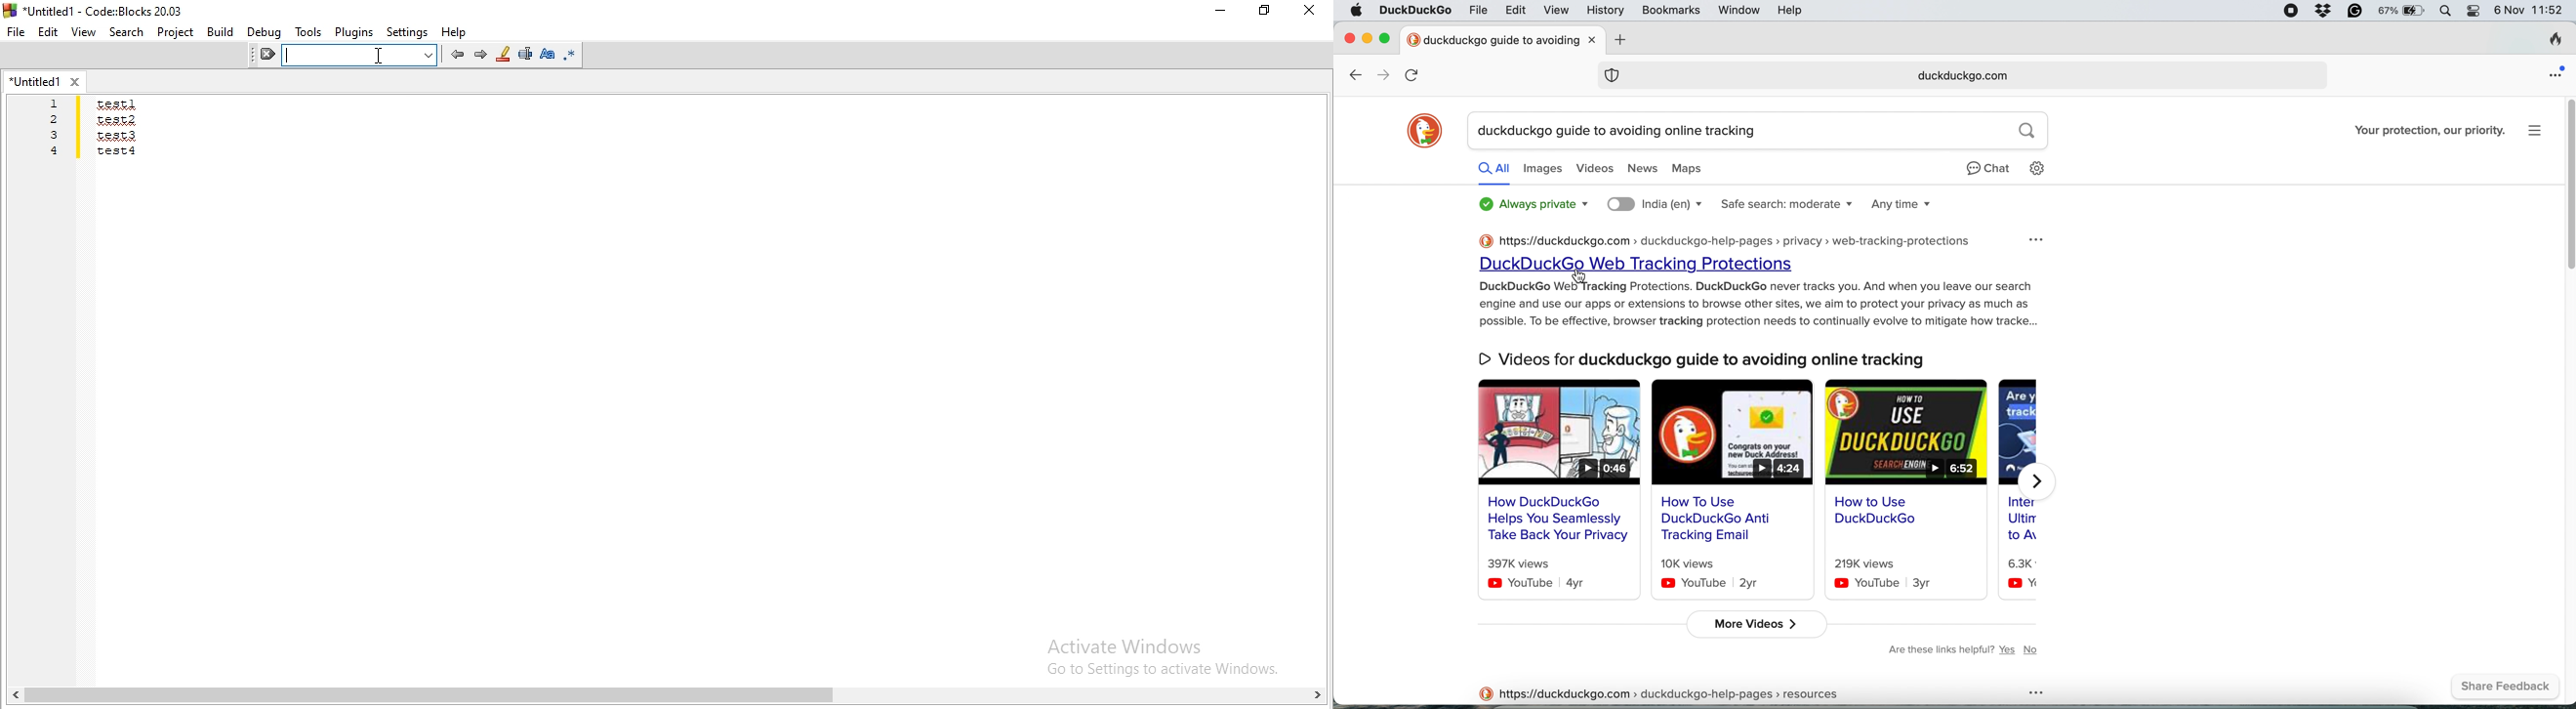 This screenshot has height=728, width=2576. I want to click on minimise, so click(1365, 36).